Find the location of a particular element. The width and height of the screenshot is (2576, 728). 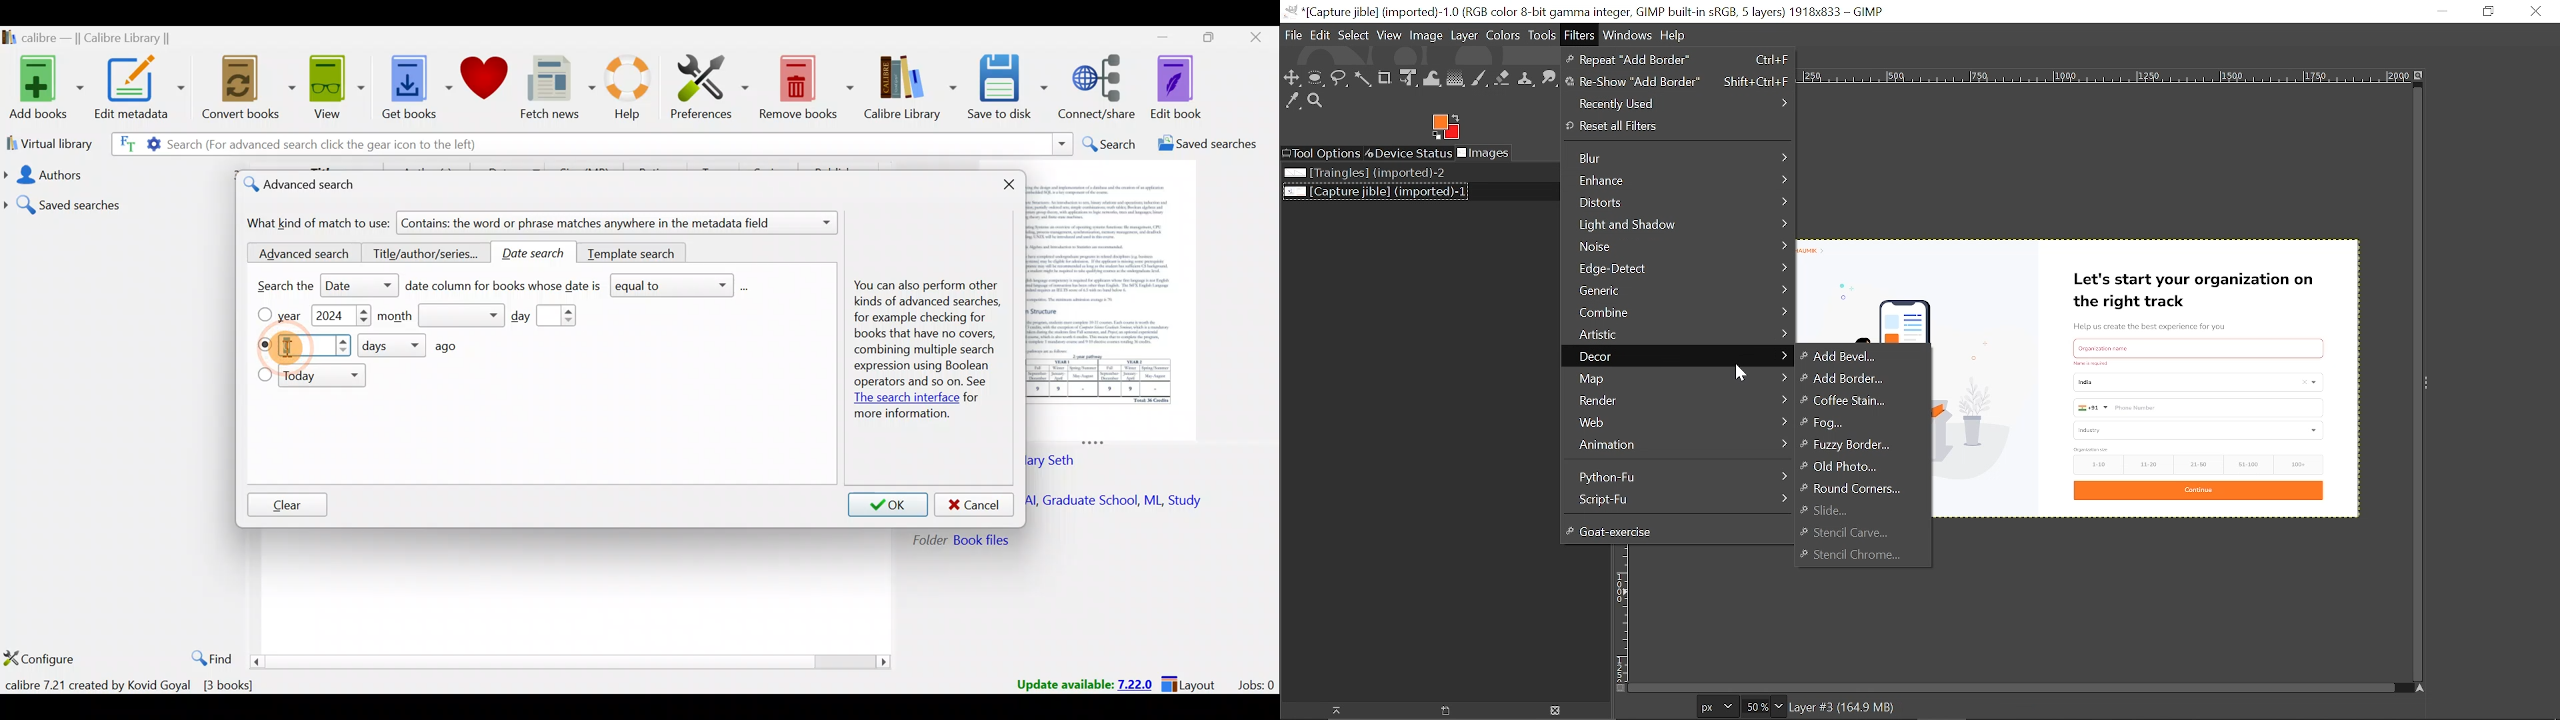

Edge-detect is located at coordinates (1679, 267).